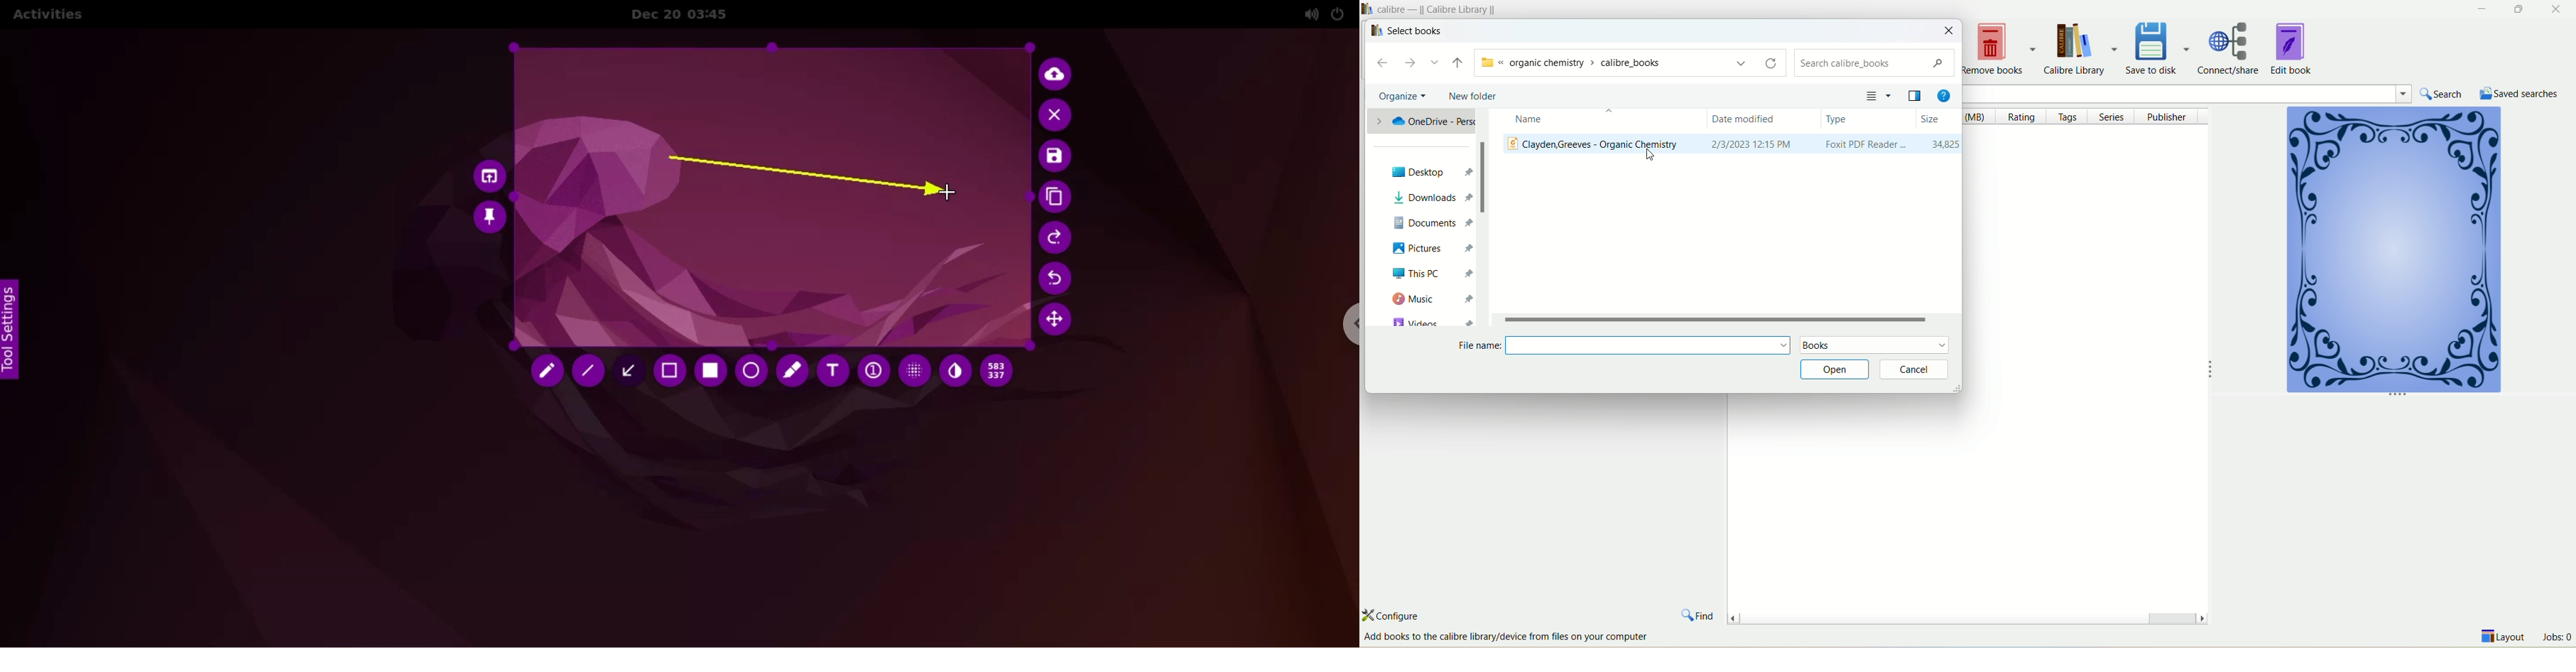  I want to click on rating, so click(2025, 117).